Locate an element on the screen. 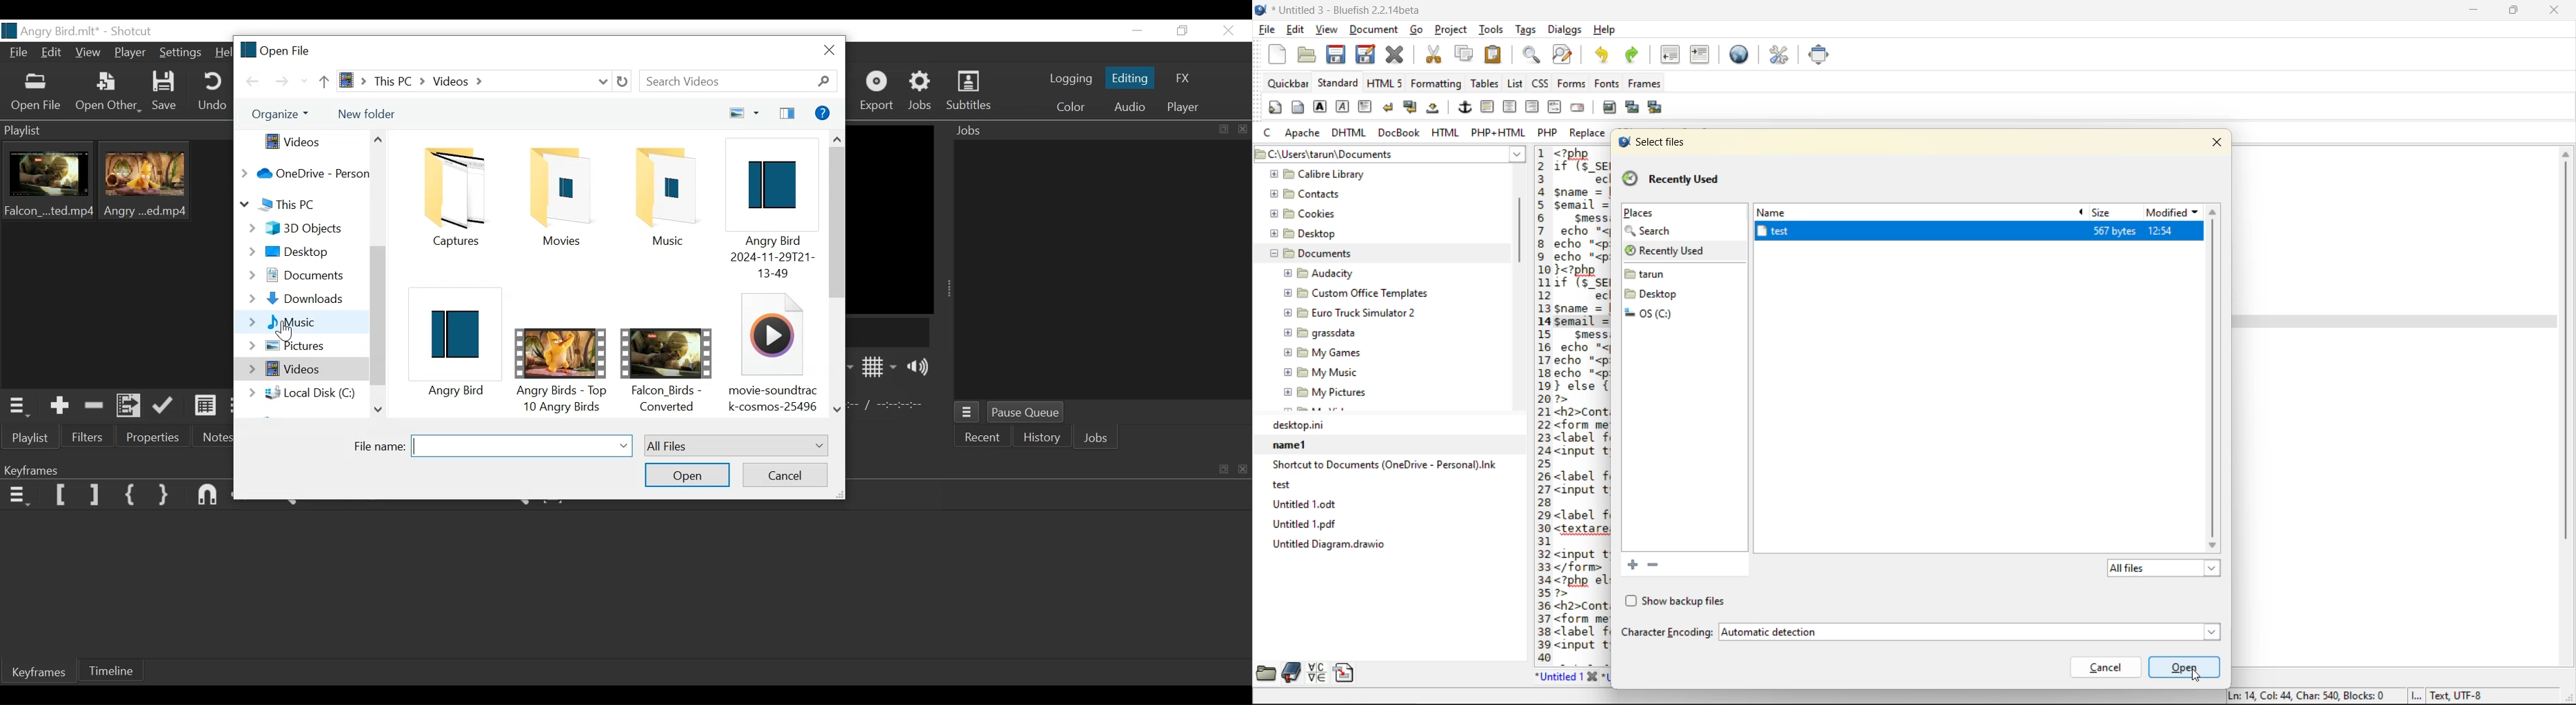 The height and width of the screenshot is (728, 2576). Close is located at coordinates (1230, 31).